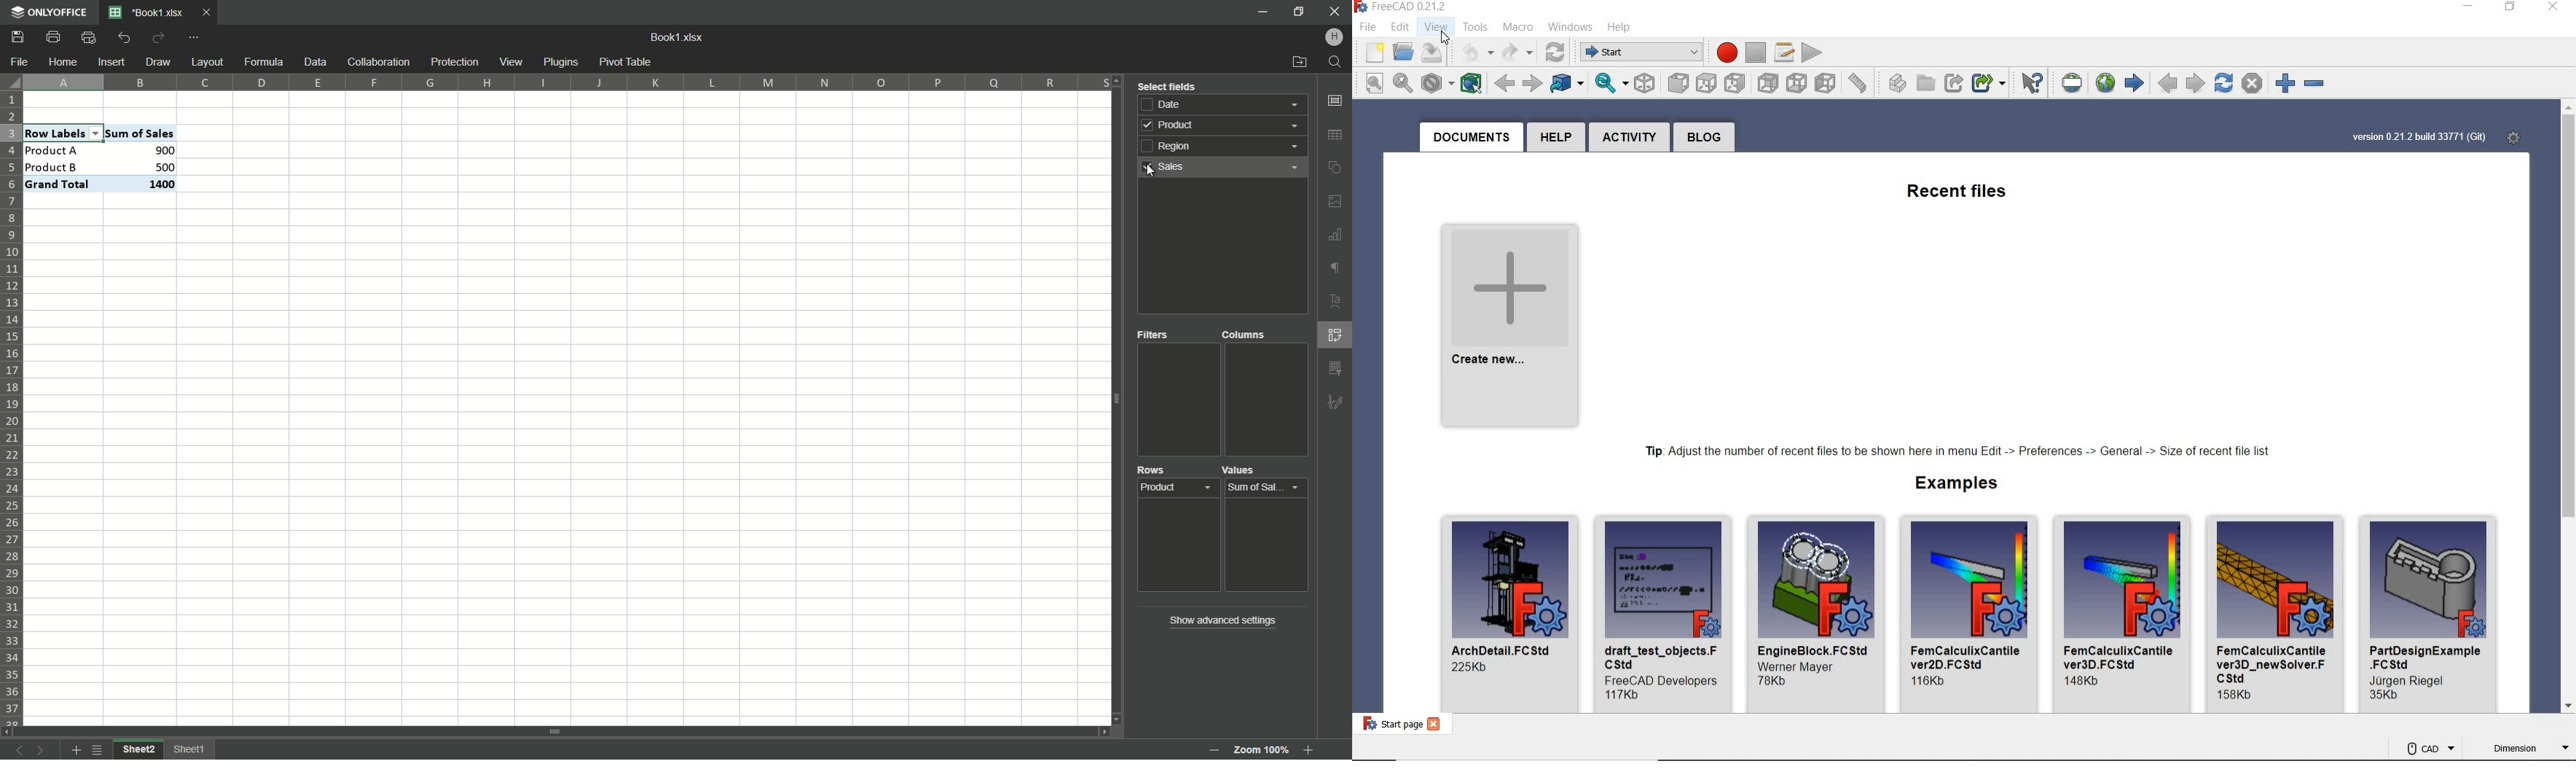 The height and width of the screenshot is (784, 2576). What do you see at coordinates (2318, 86) in the screenshot?
I see `zoom out` at bounding box center [2318, 86].